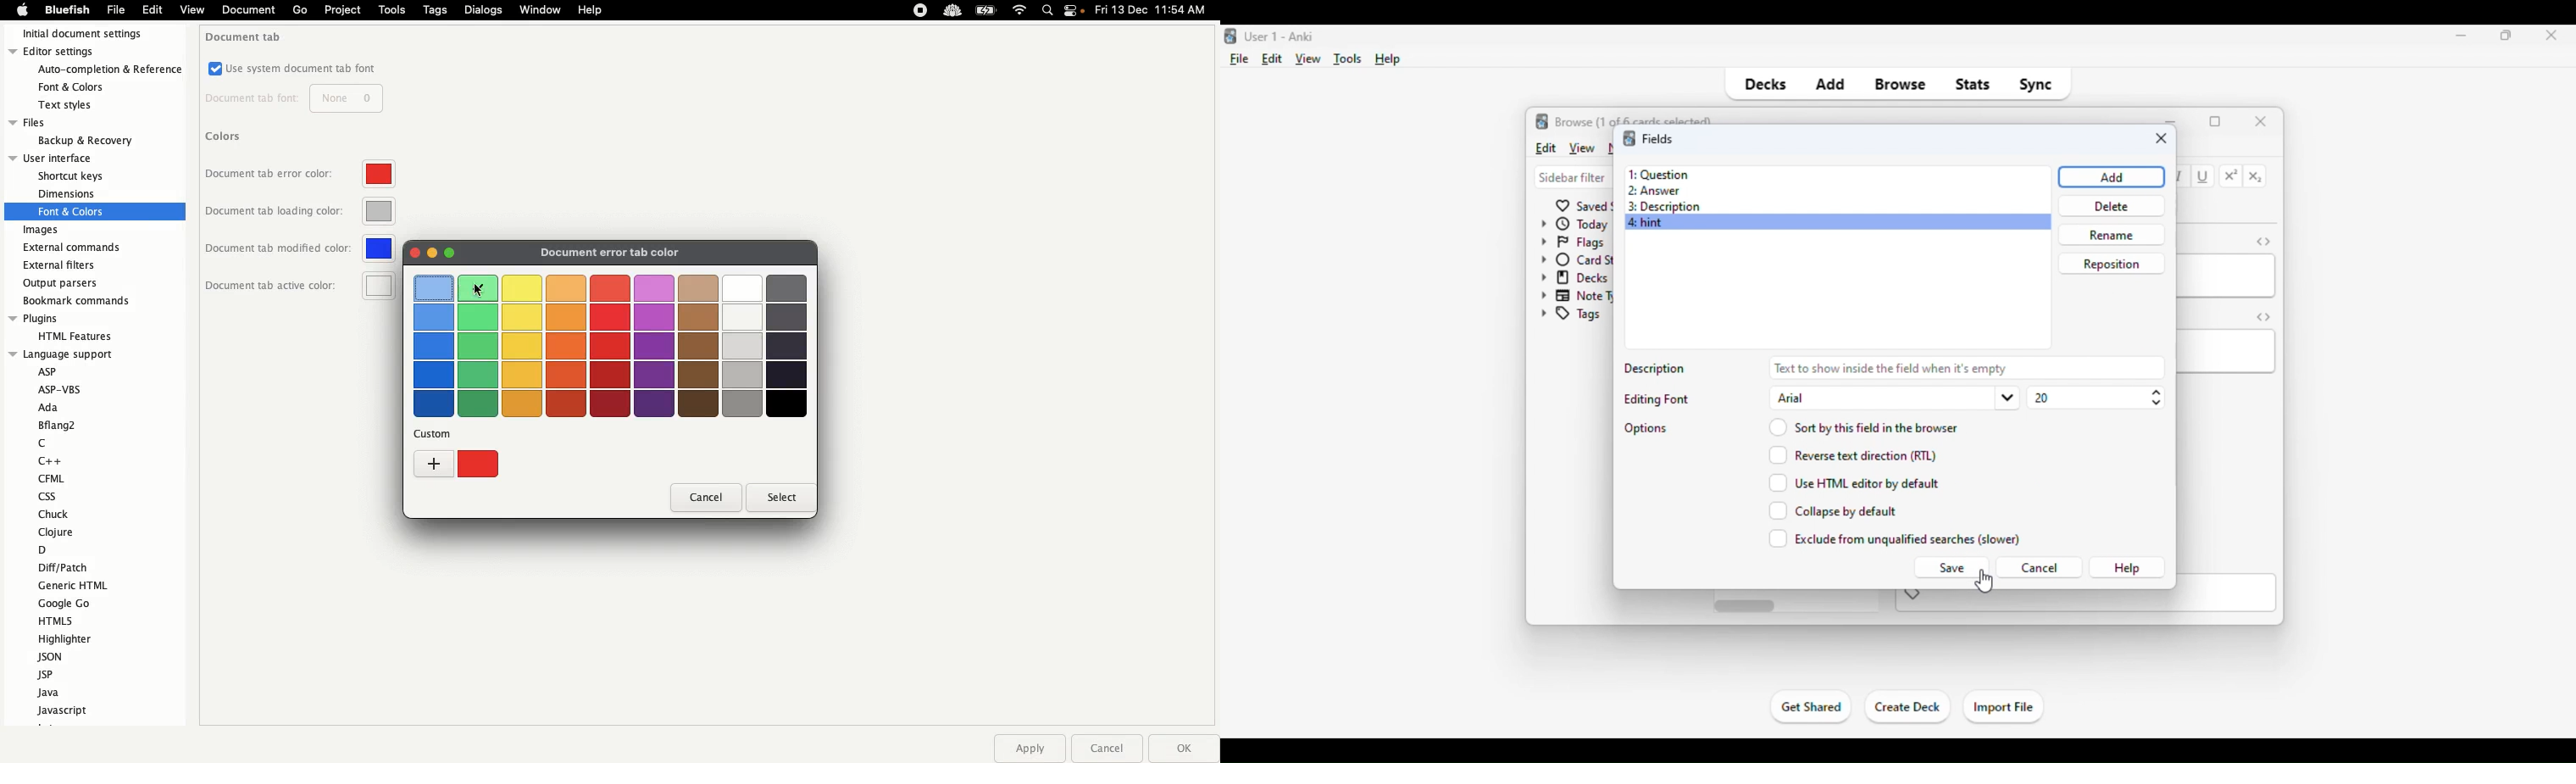  What do you see at coordinates (2110, 206) in the screenshot?
I see `delete` at bounding box center [2110, 206].